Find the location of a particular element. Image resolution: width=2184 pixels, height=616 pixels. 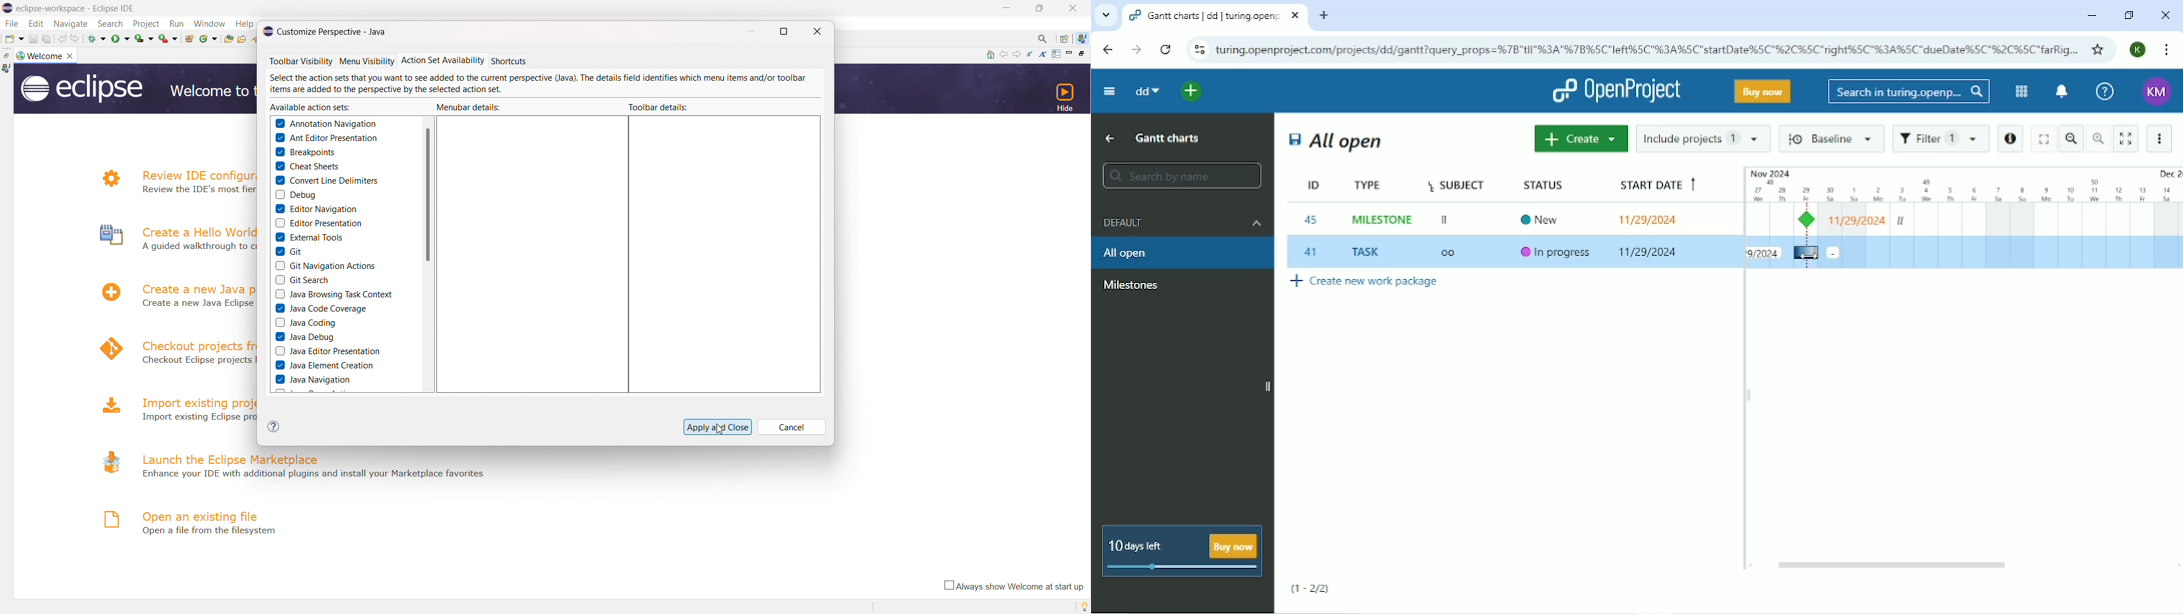

customize page is located at coordinates (1056, 54).